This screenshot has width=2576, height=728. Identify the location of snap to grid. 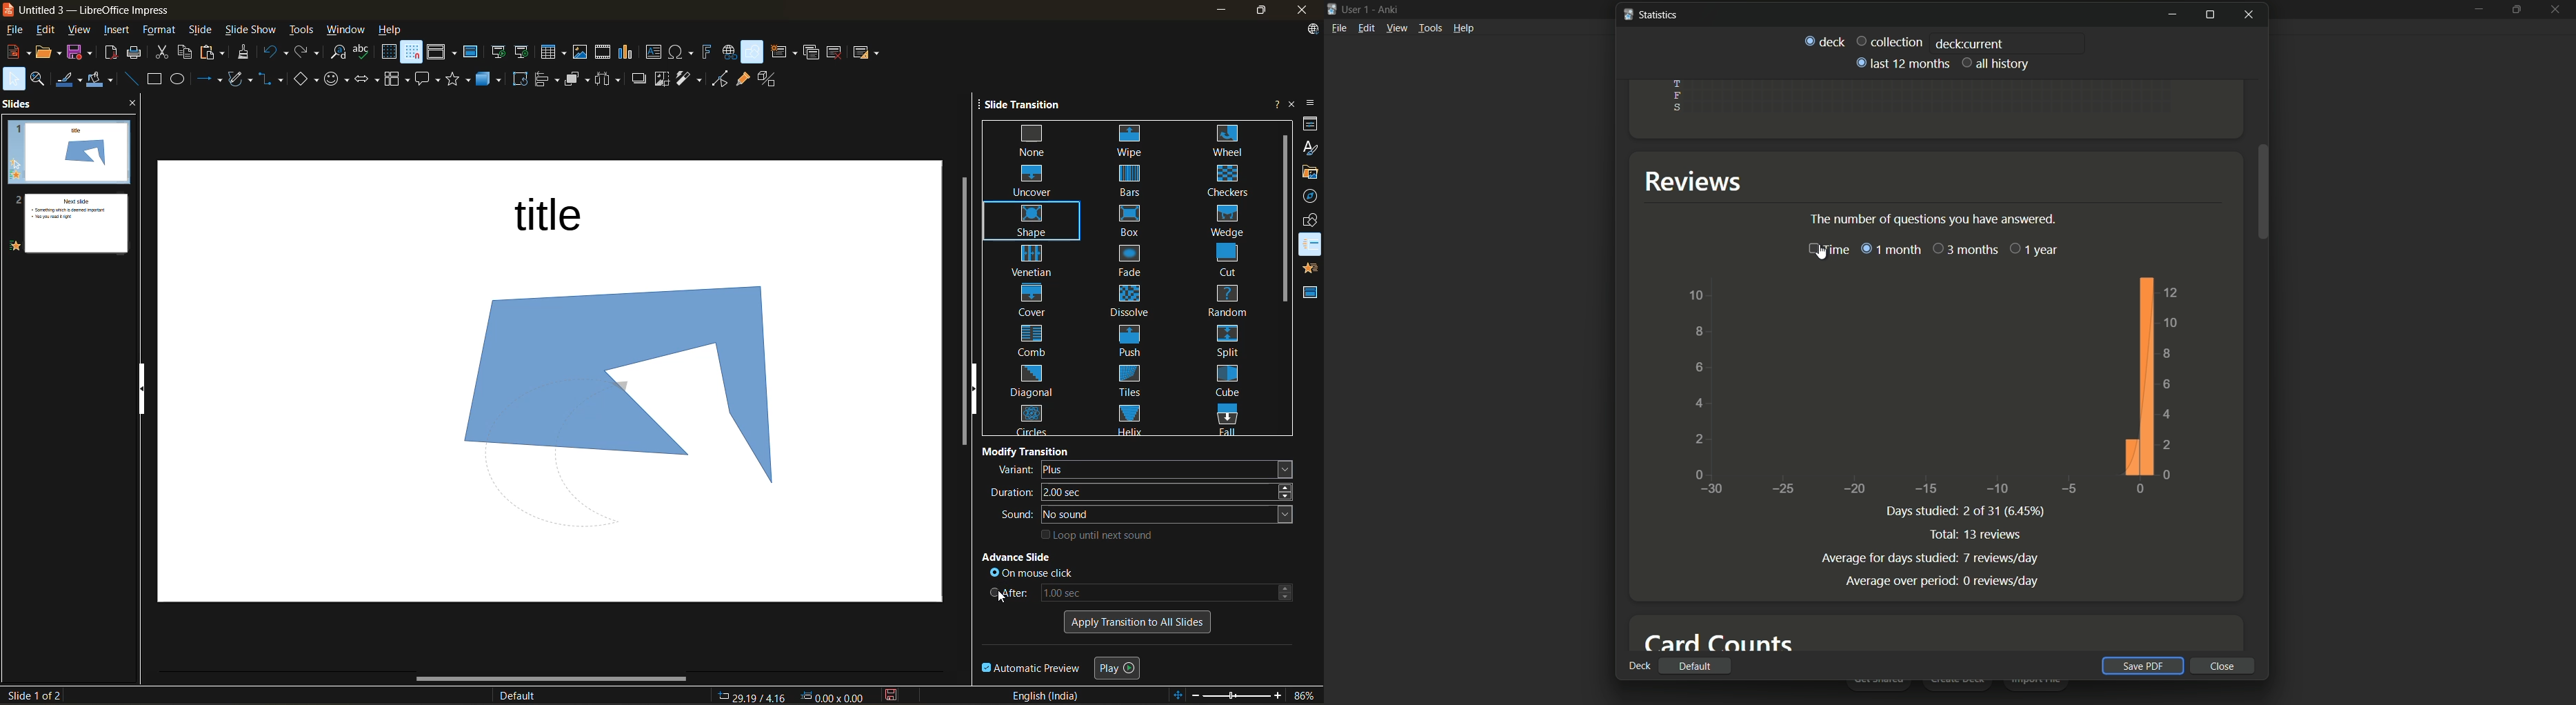
(412, 53).